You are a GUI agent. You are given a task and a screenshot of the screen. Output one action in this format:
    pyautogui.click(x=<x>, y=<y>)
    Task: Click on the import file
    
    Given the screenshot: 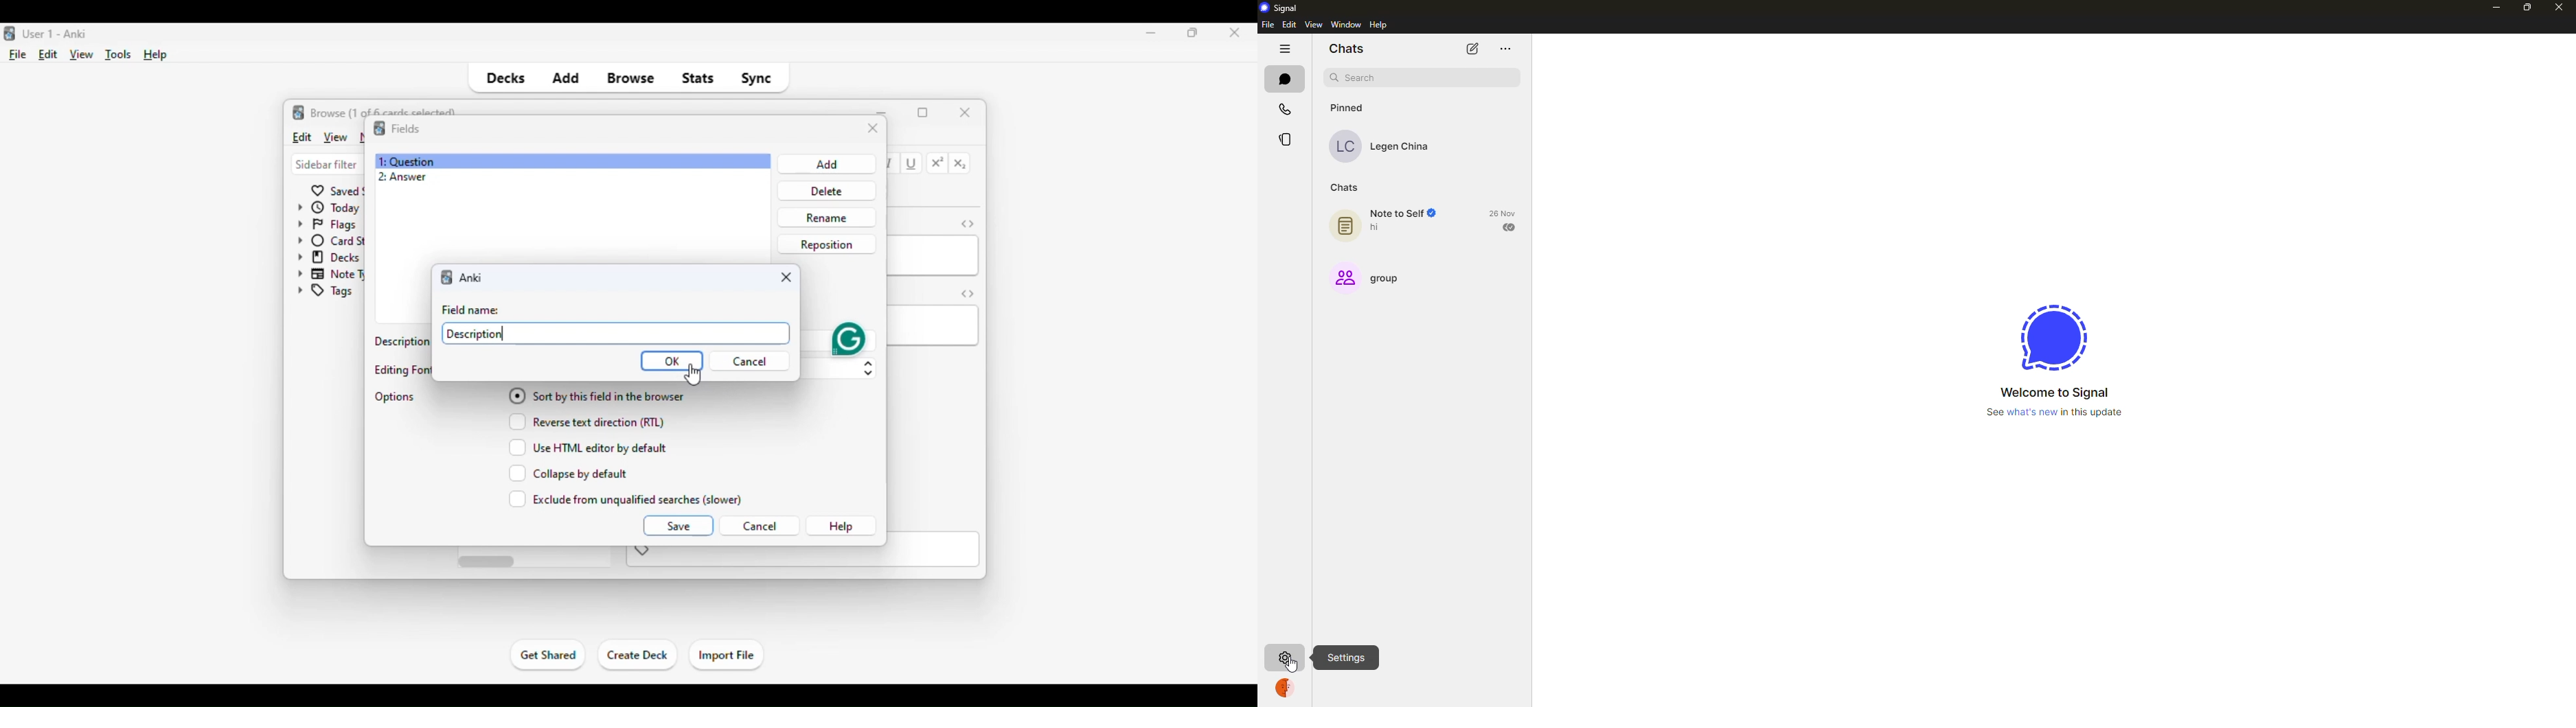 What is the action you would take?
    pyautogui.click(x=726, y=656)
    